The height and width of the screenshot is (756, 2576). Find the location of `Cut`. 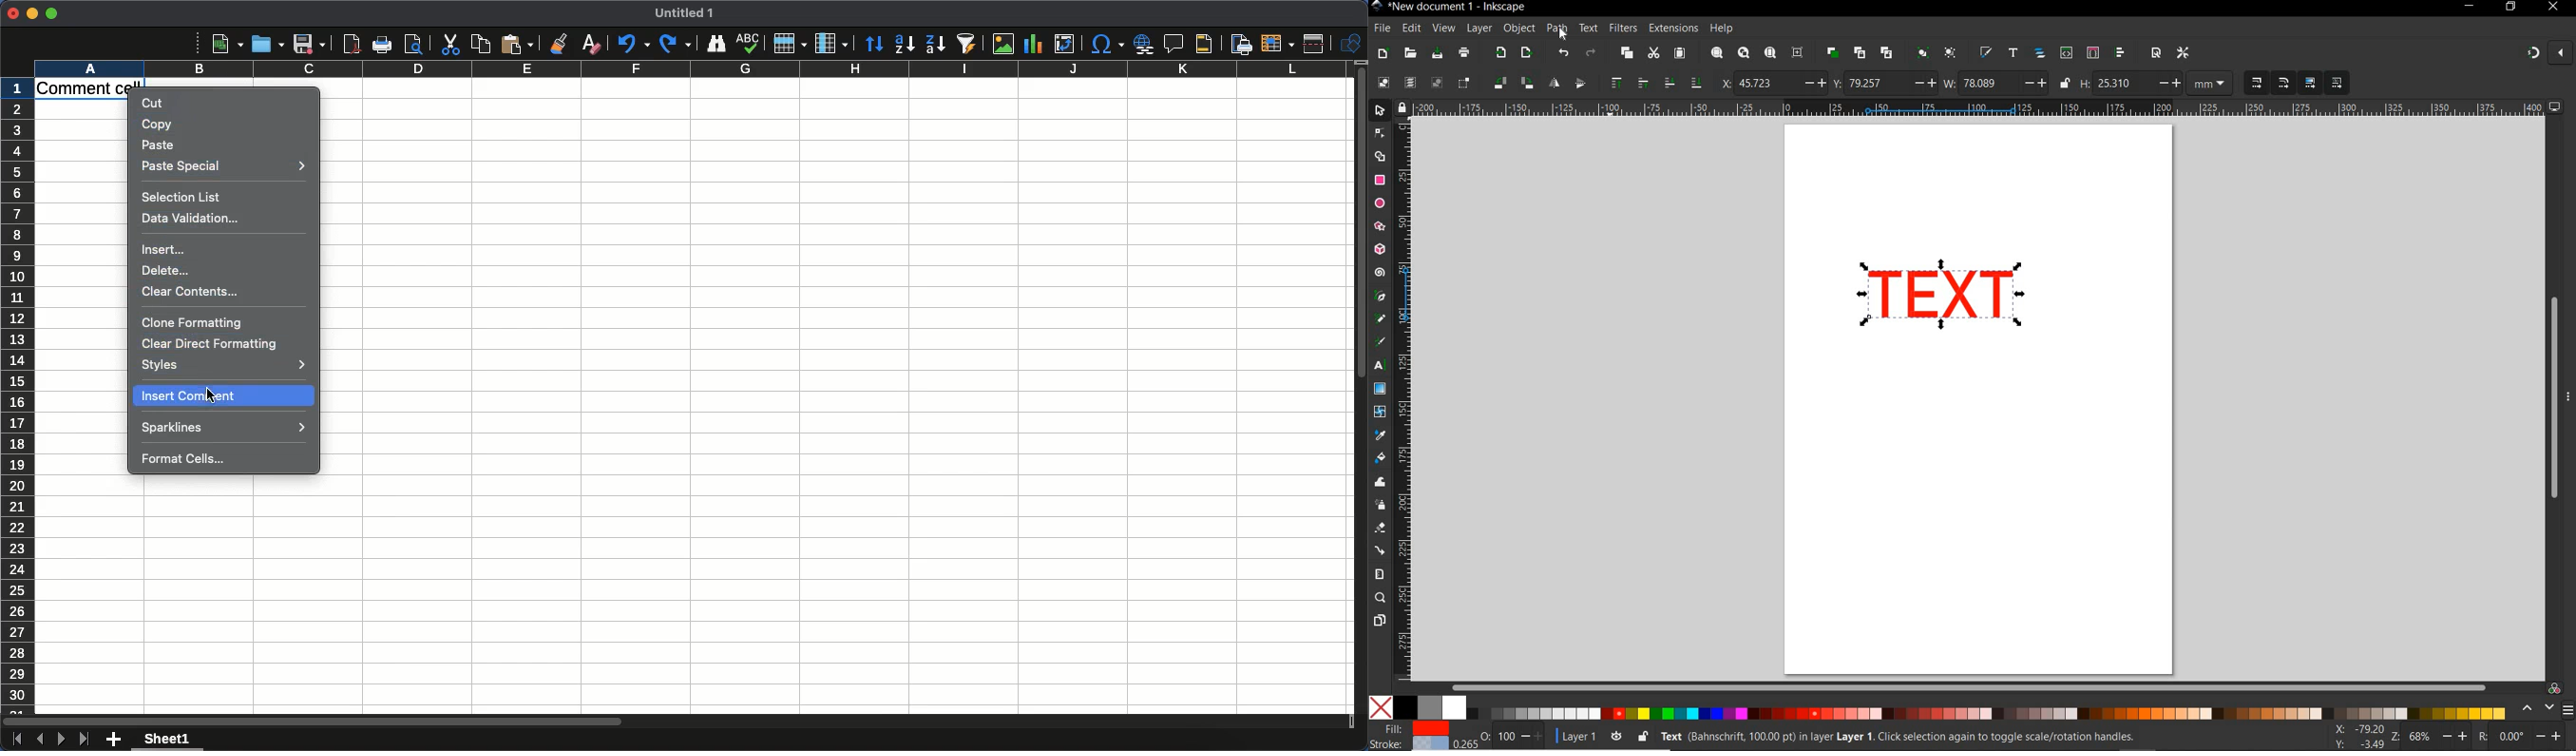

Cut is located at coordinates (161, 101).